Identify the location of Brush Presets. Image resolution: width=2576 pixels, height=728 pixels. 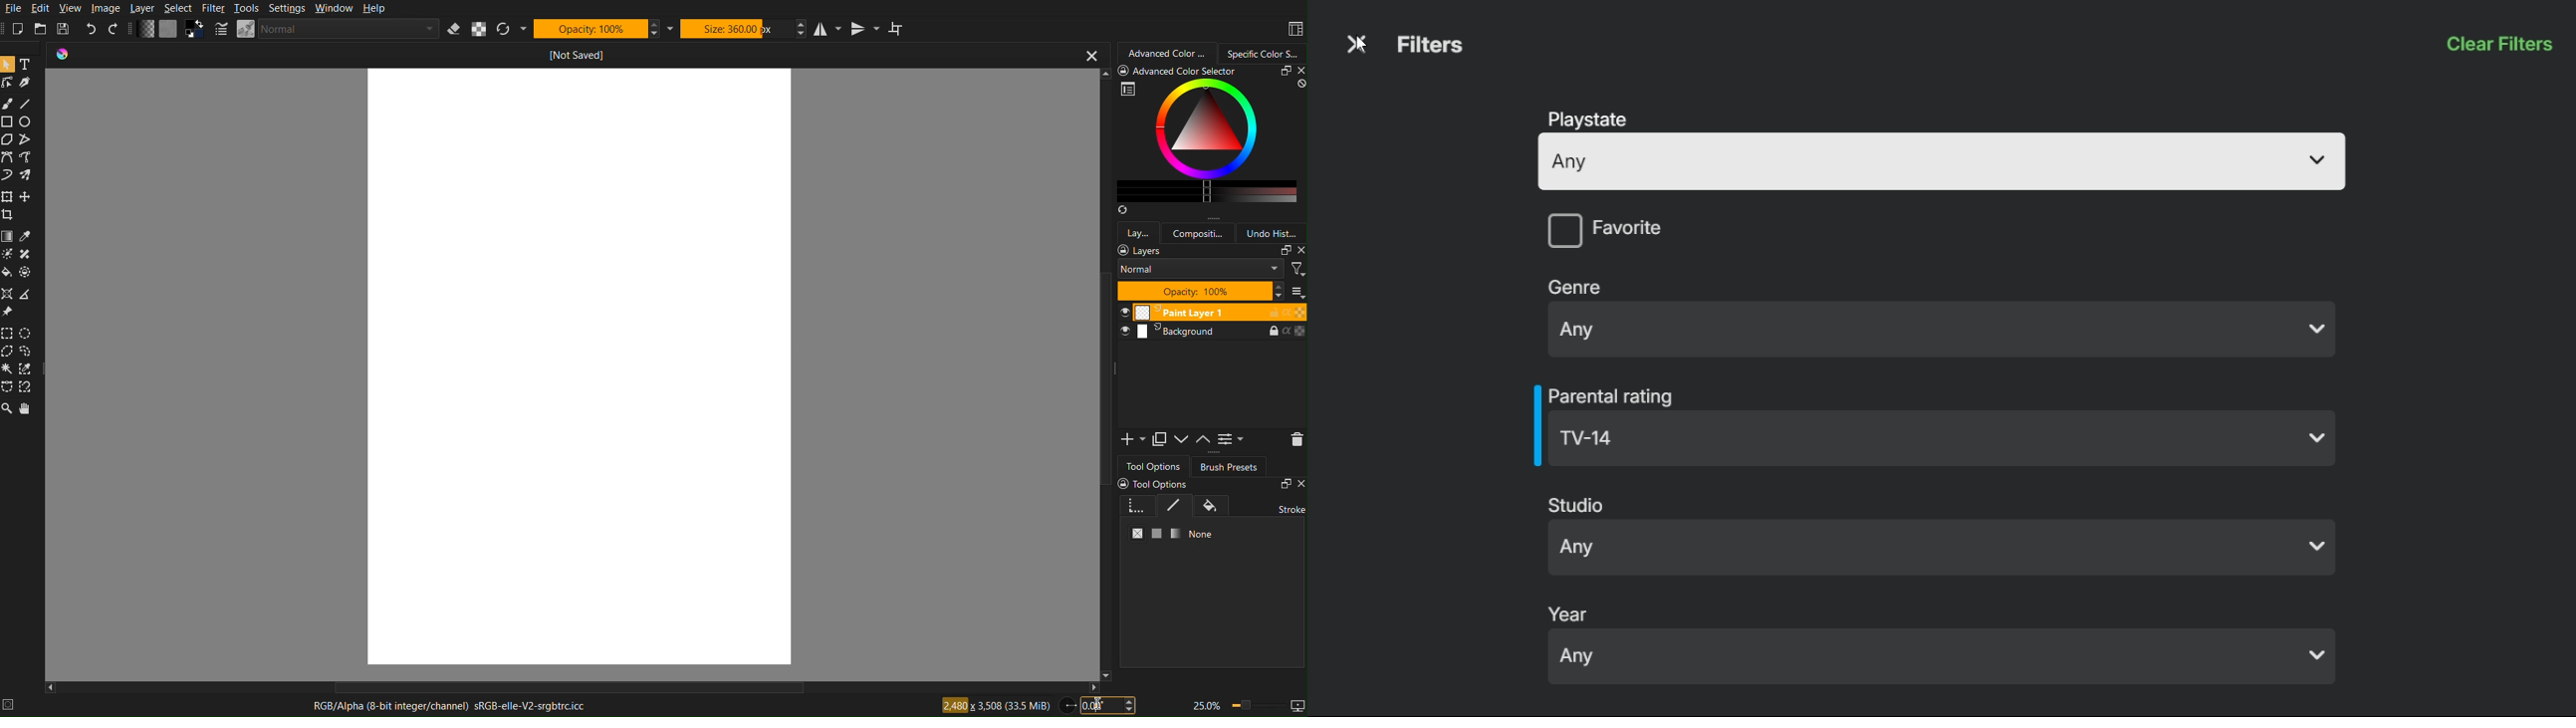
(1230, 467).